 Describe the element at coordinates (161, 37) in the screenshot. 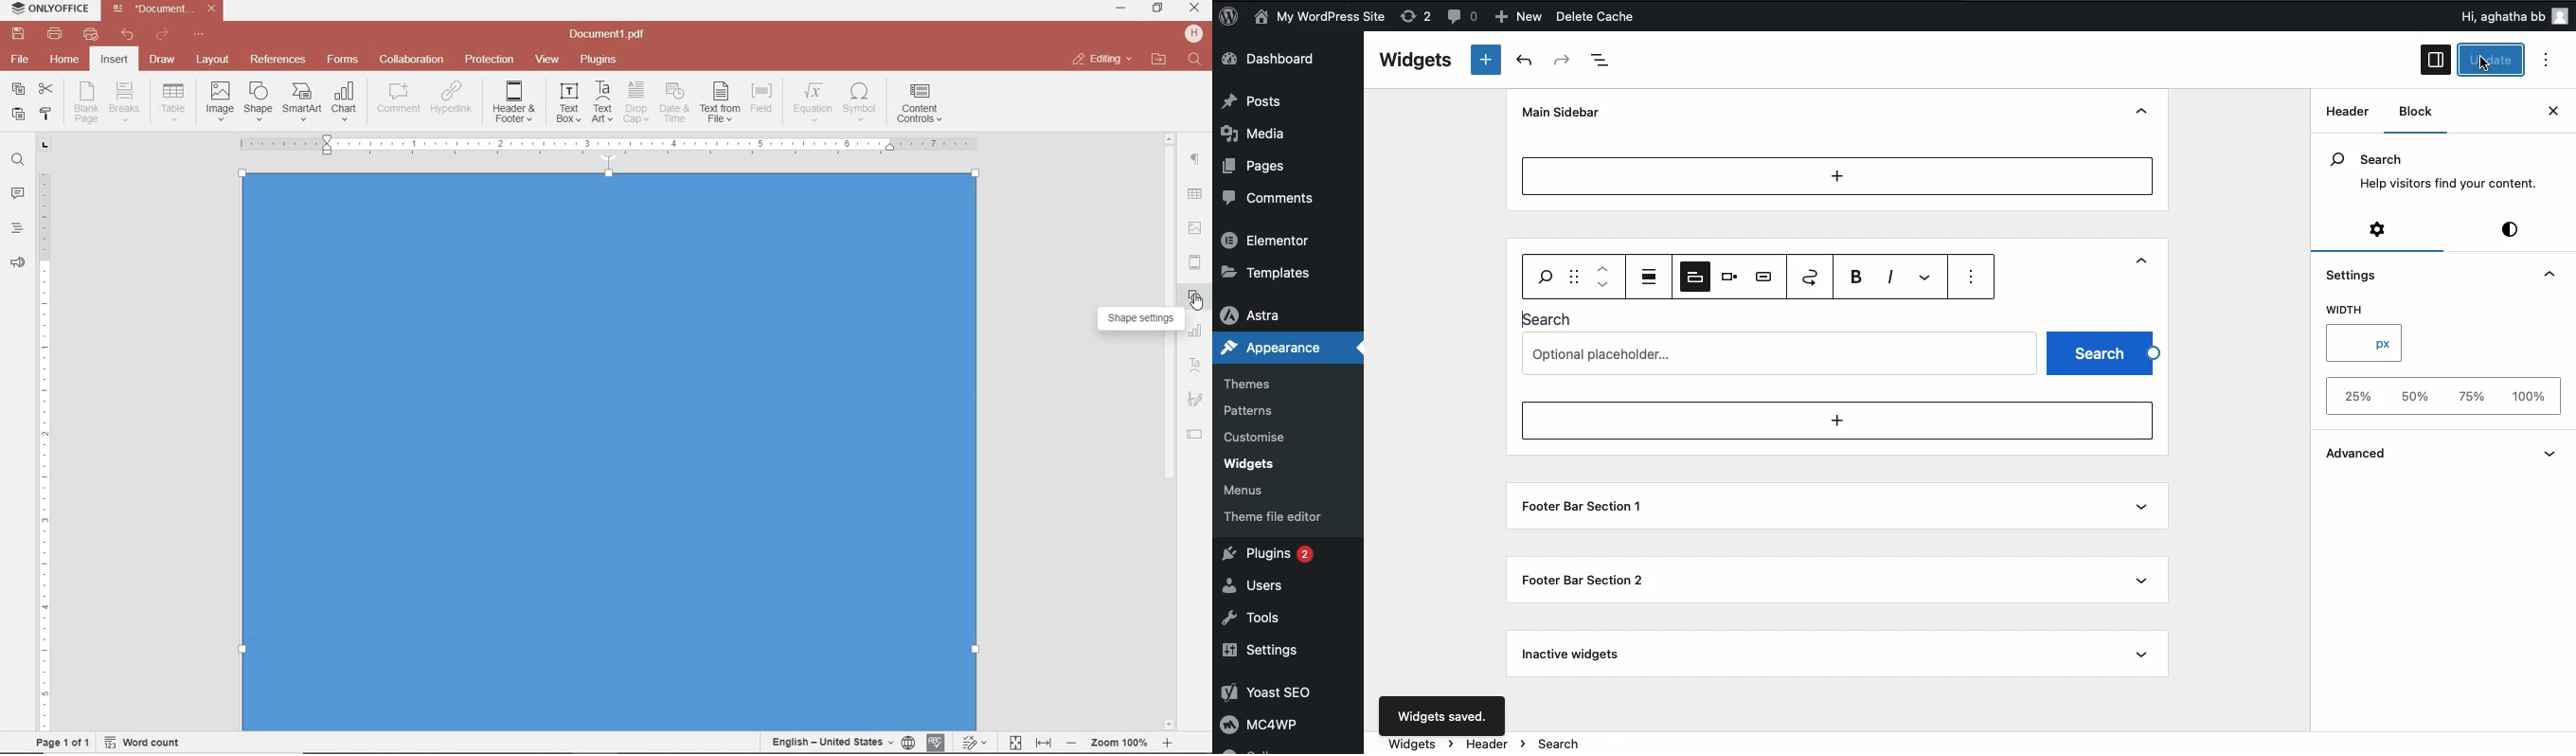

I see `redo` at that location.